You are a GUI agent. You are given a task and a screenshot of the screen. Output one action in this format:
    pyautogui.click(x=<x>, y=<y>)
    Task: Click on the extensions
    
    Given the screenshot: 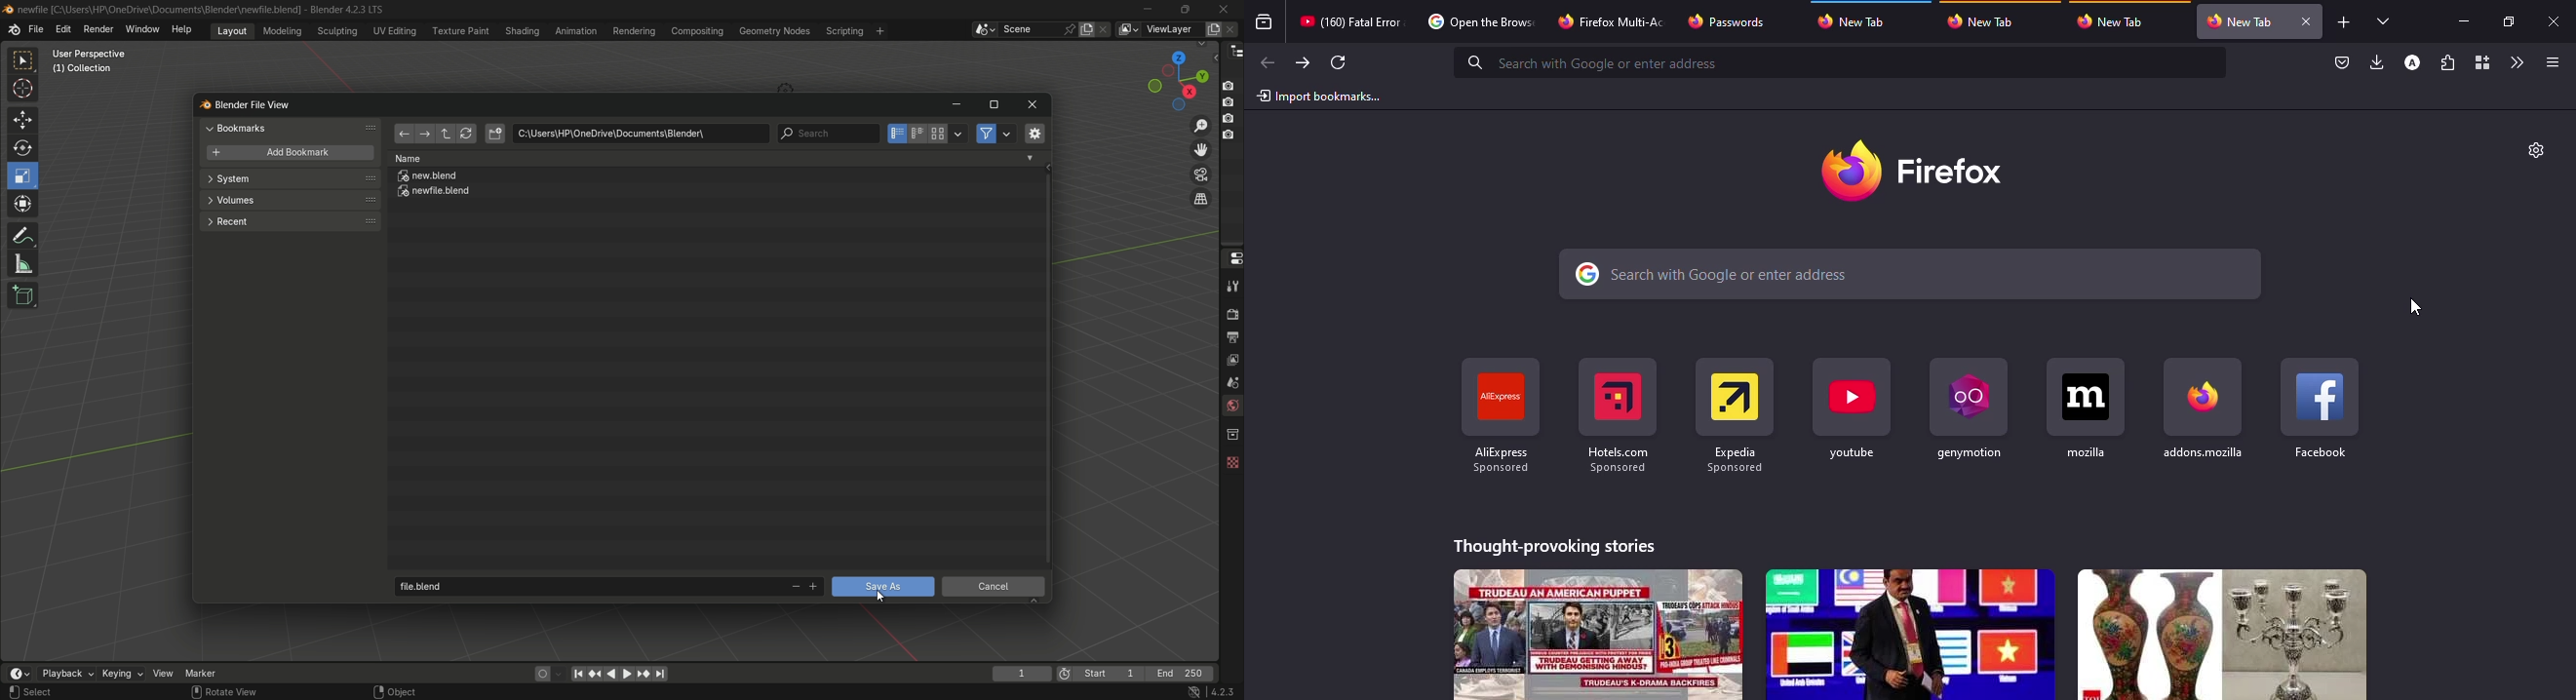 What is the action you would take?
    pyautogui.click(x=2449, y=62)
    